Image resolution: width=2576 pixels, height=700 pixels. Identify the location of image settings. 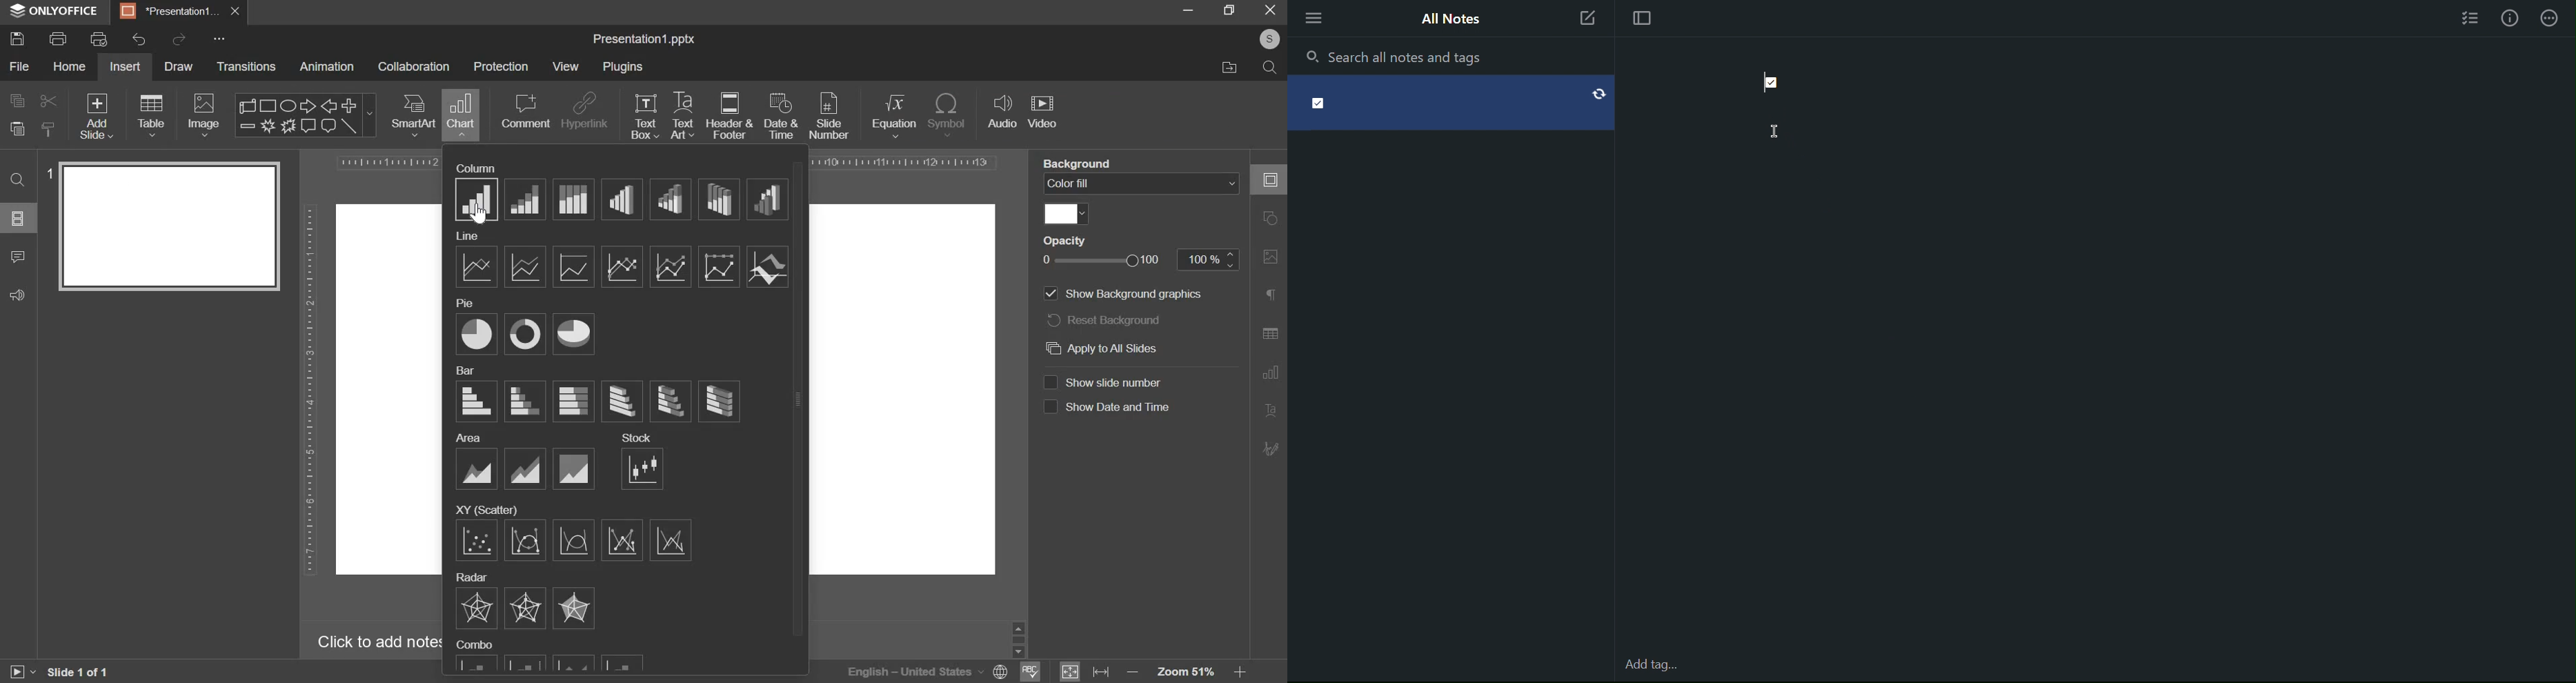
(1270, 259).